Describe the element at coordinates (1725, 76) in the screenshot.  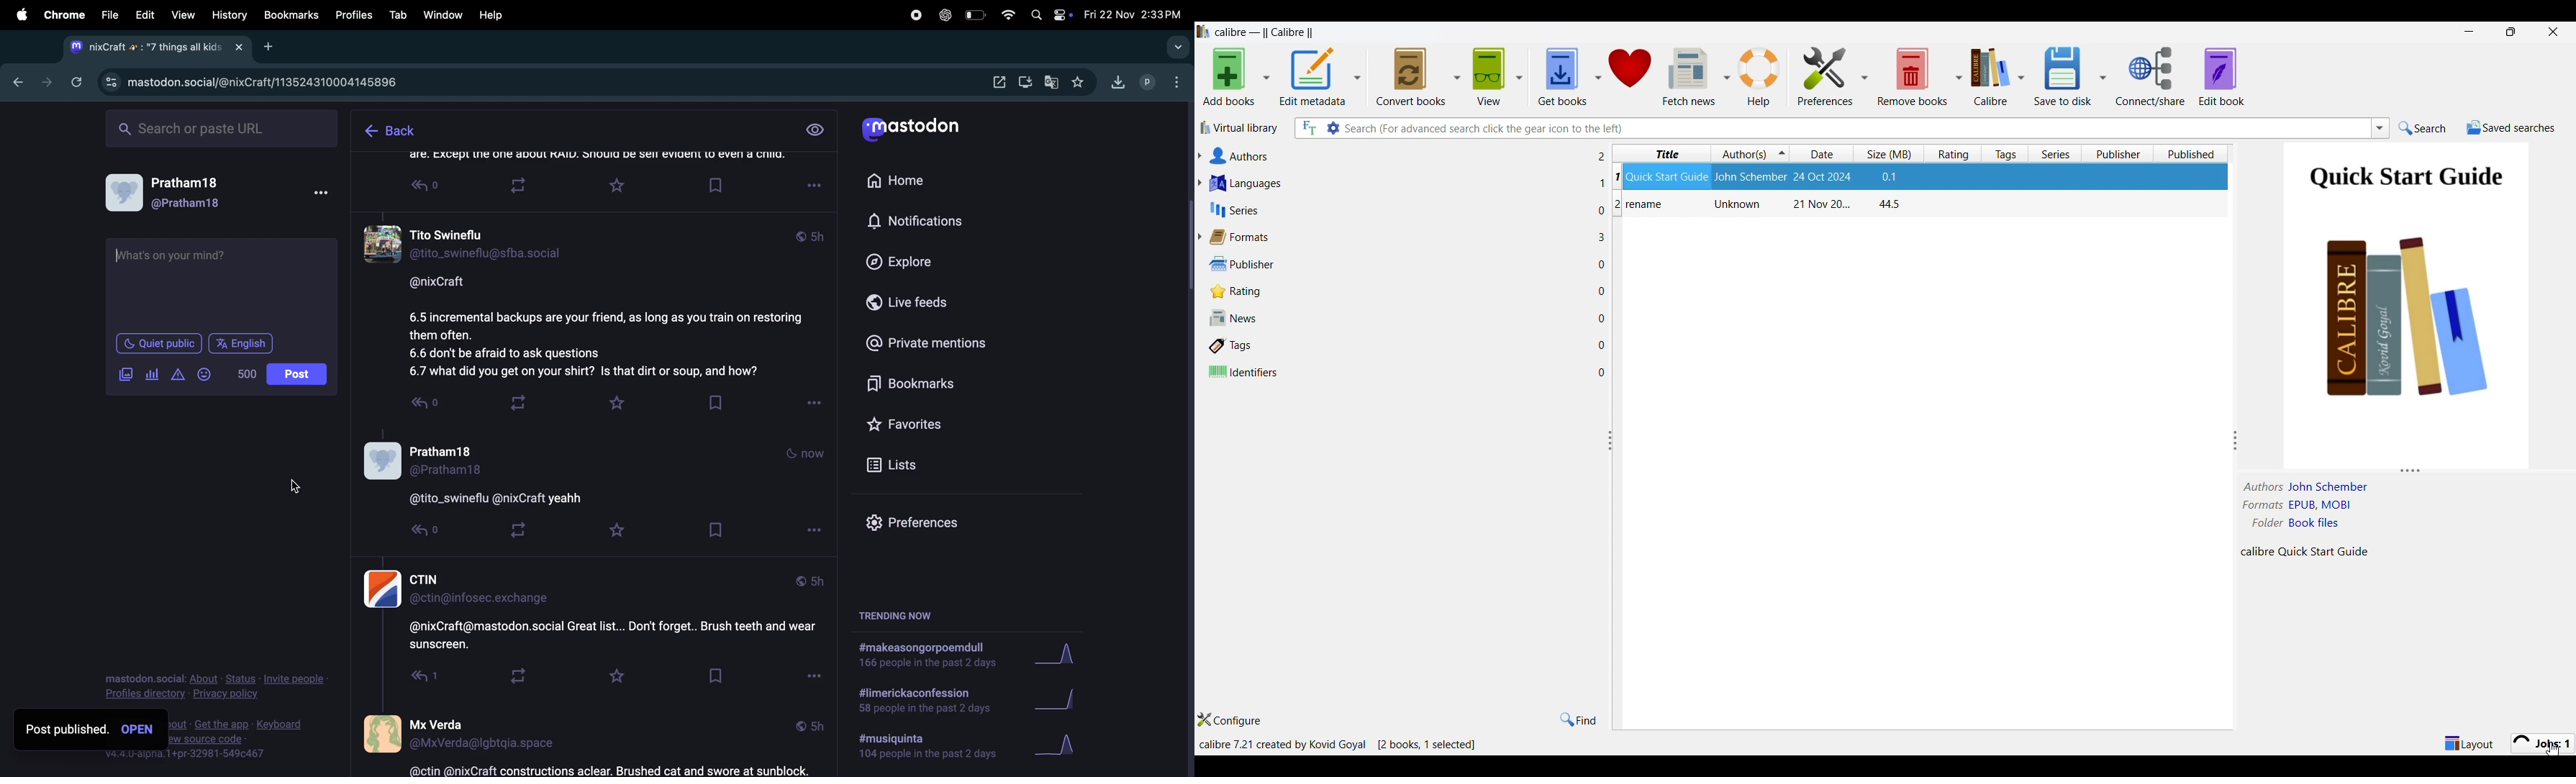
I see `Fetch news column` at that location.